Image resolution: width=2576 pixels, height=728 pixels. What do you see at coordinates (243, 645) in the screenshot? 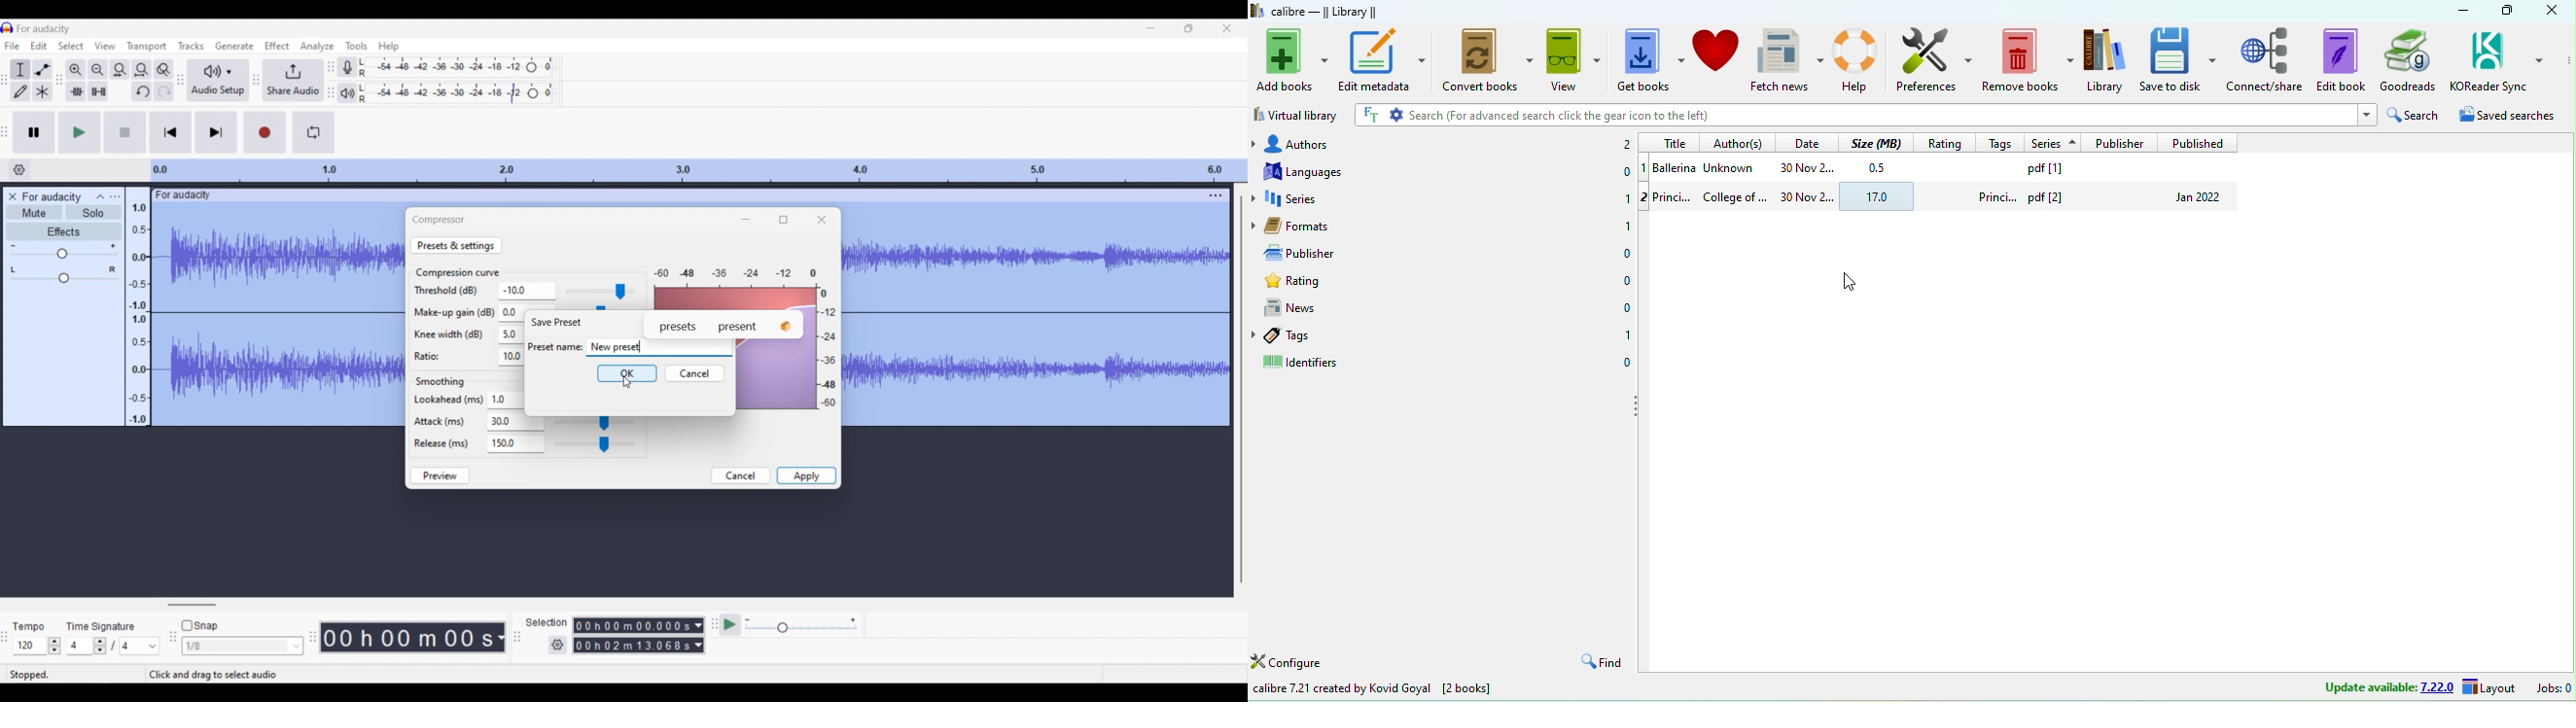
I see `Snap options` at bounding box center [243, 645].